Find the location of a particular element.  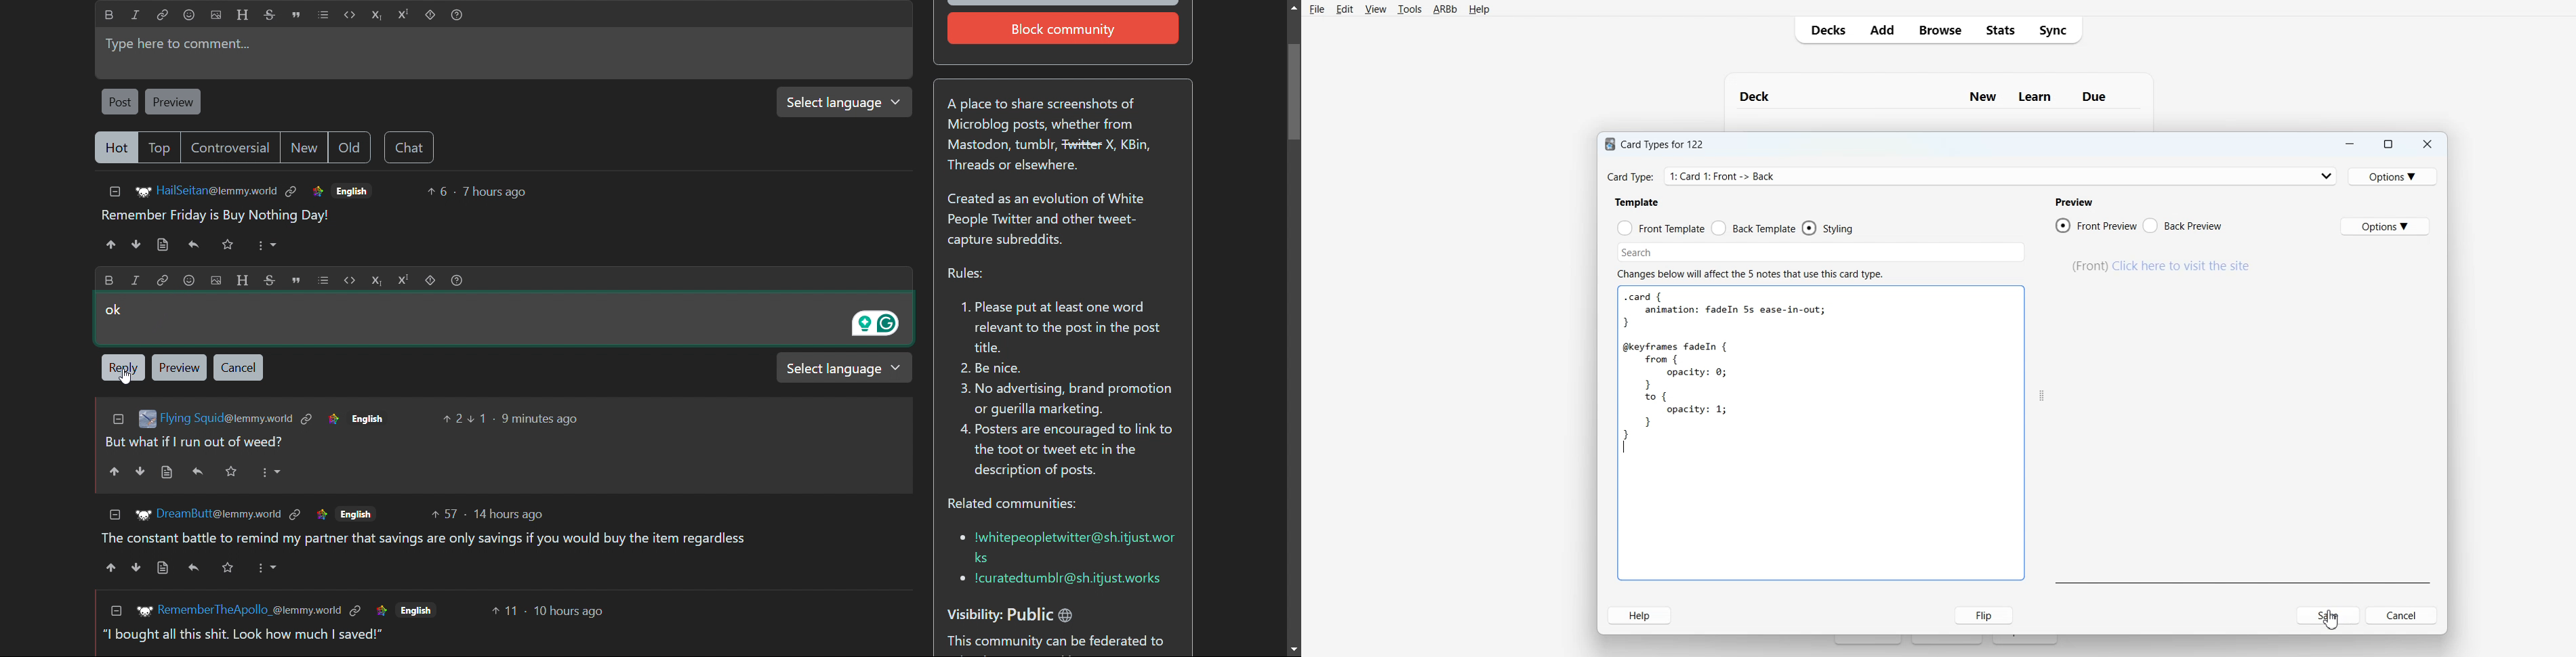

Flip is located at coordinates (1979, 615).